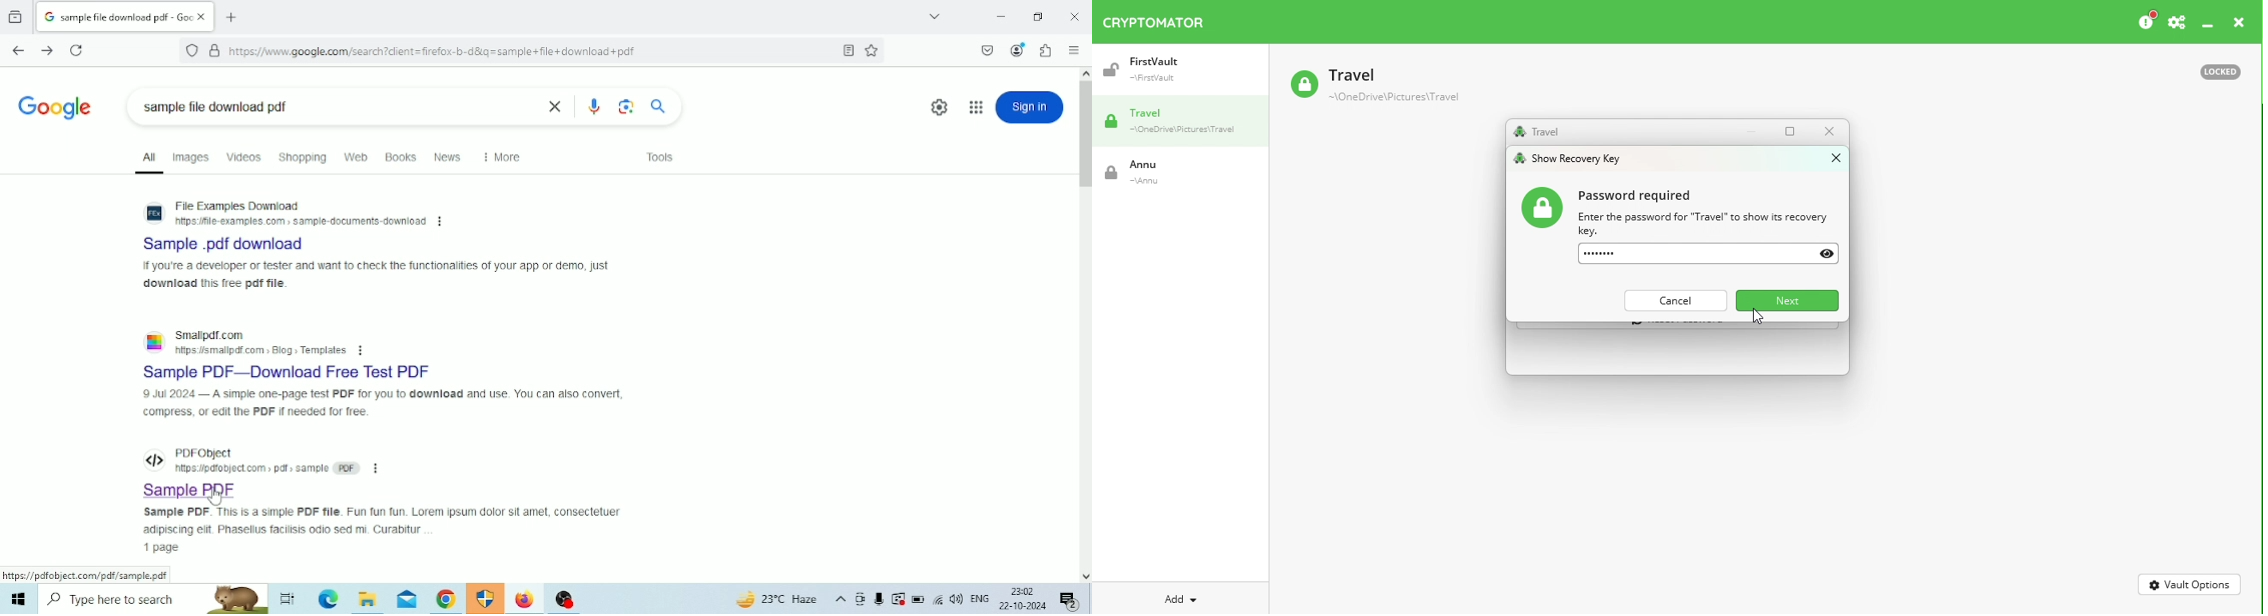 The height and width of the screenshot is (616, 2268). What do you see at coordinates (260, 351) in the screenshot?
I see `link to website` at bounding box center [260, 351].